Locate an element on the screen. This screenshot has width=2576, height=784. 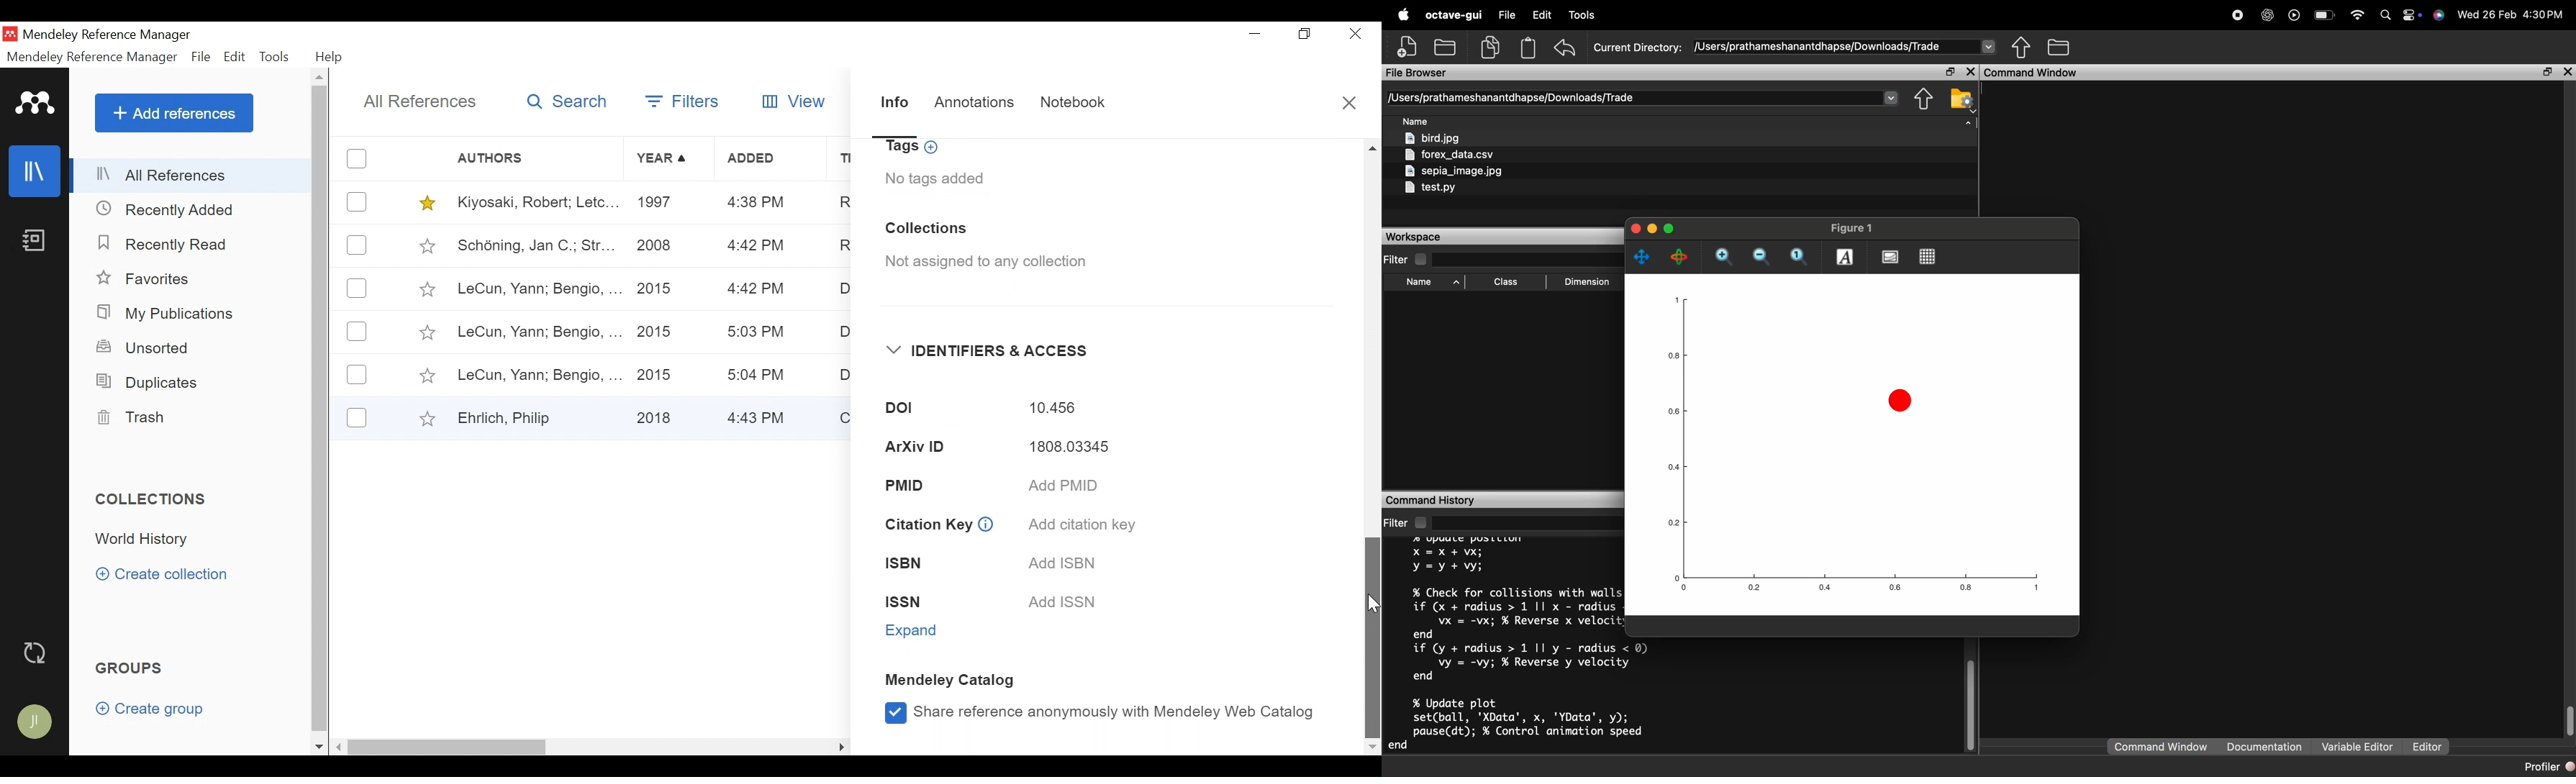
scroll down is located at coordinates (1373, 749).